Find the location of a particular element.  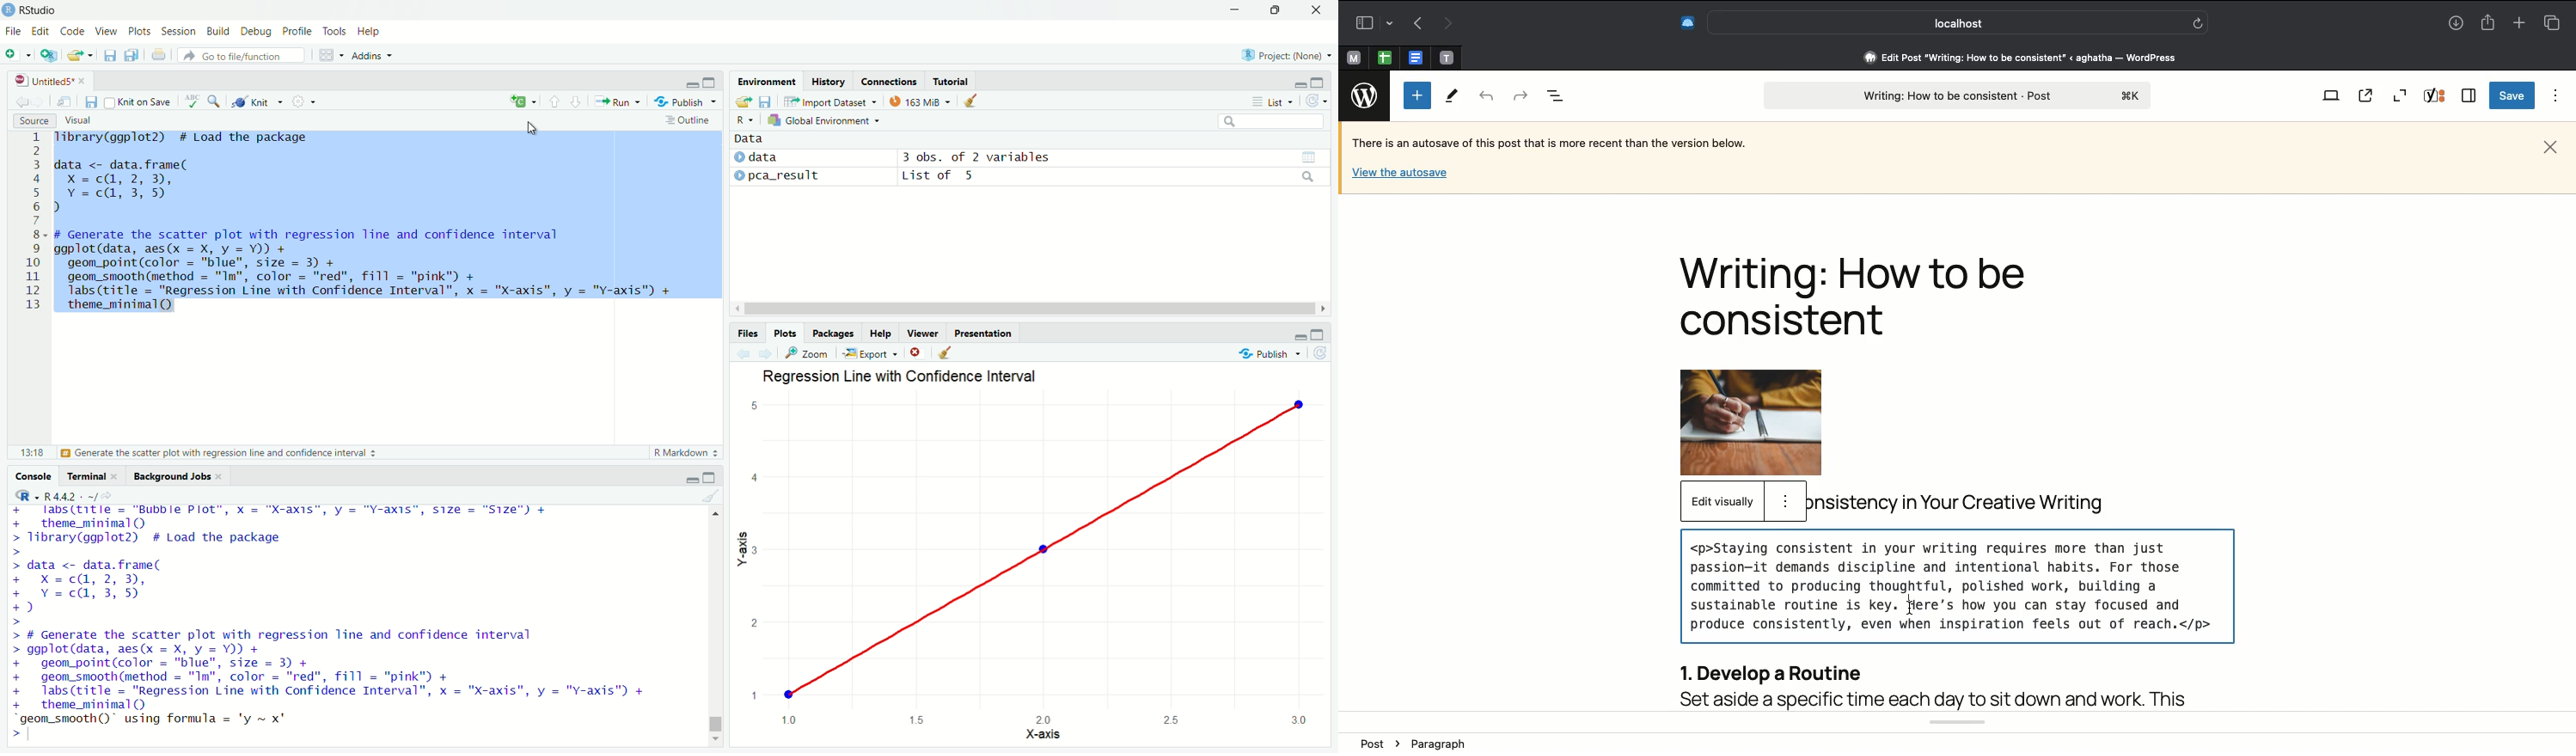

Open recent files is located at coordinates (89, 55).